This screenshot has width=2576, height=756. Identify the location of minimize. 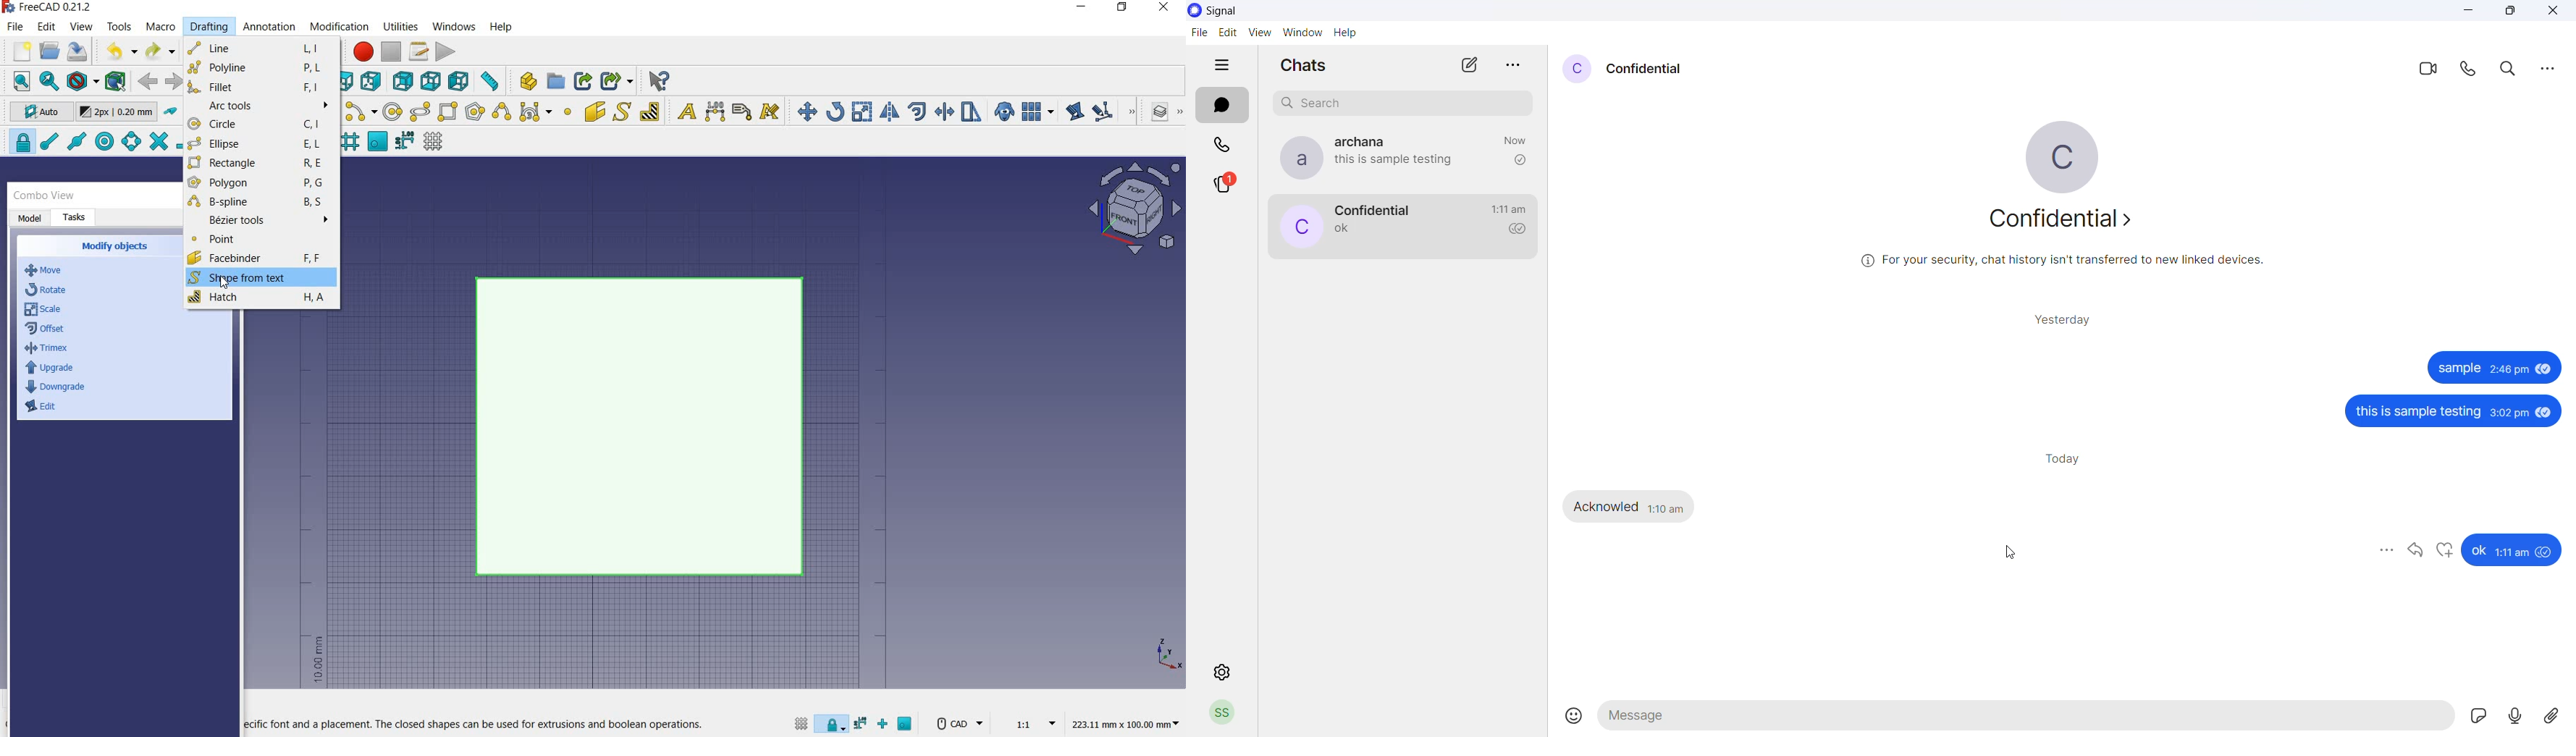
(2470, 14).